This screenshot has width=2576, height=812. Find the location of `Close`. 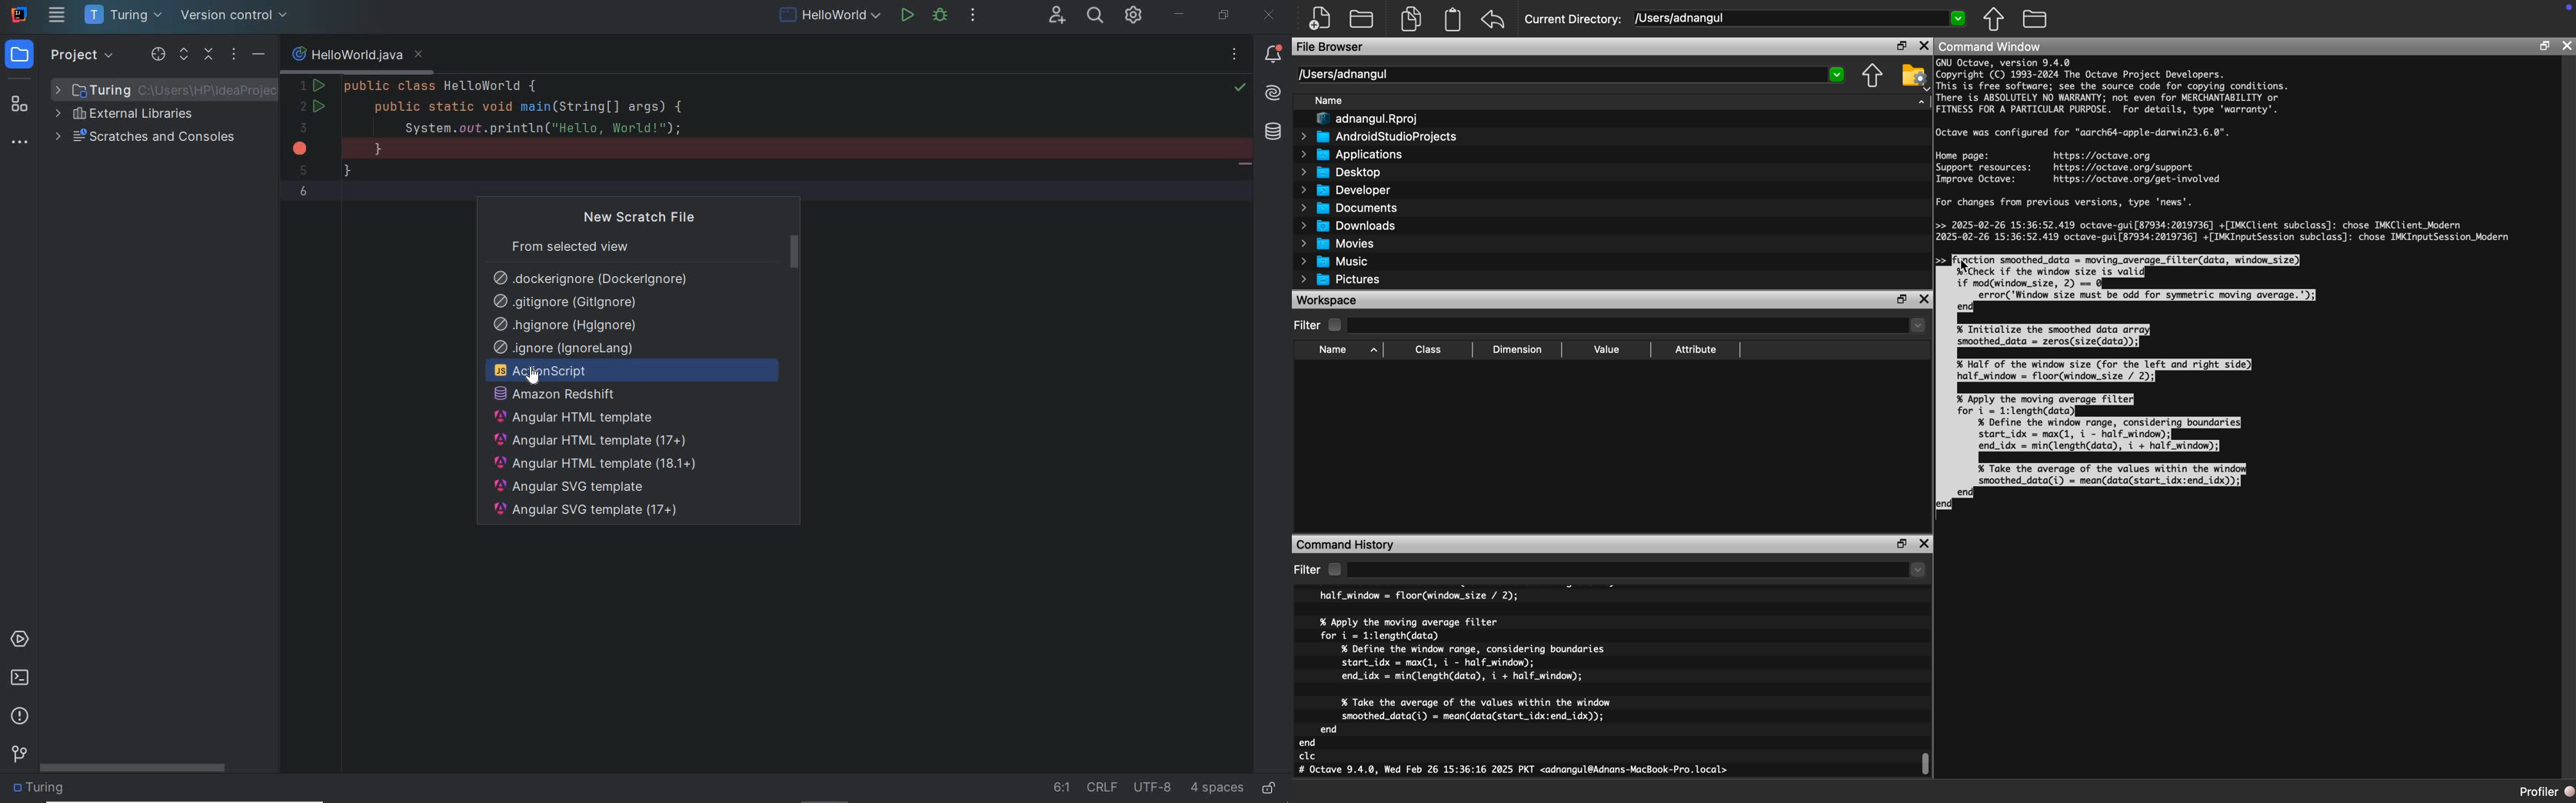

Close is located at coordinates (1925, 298).